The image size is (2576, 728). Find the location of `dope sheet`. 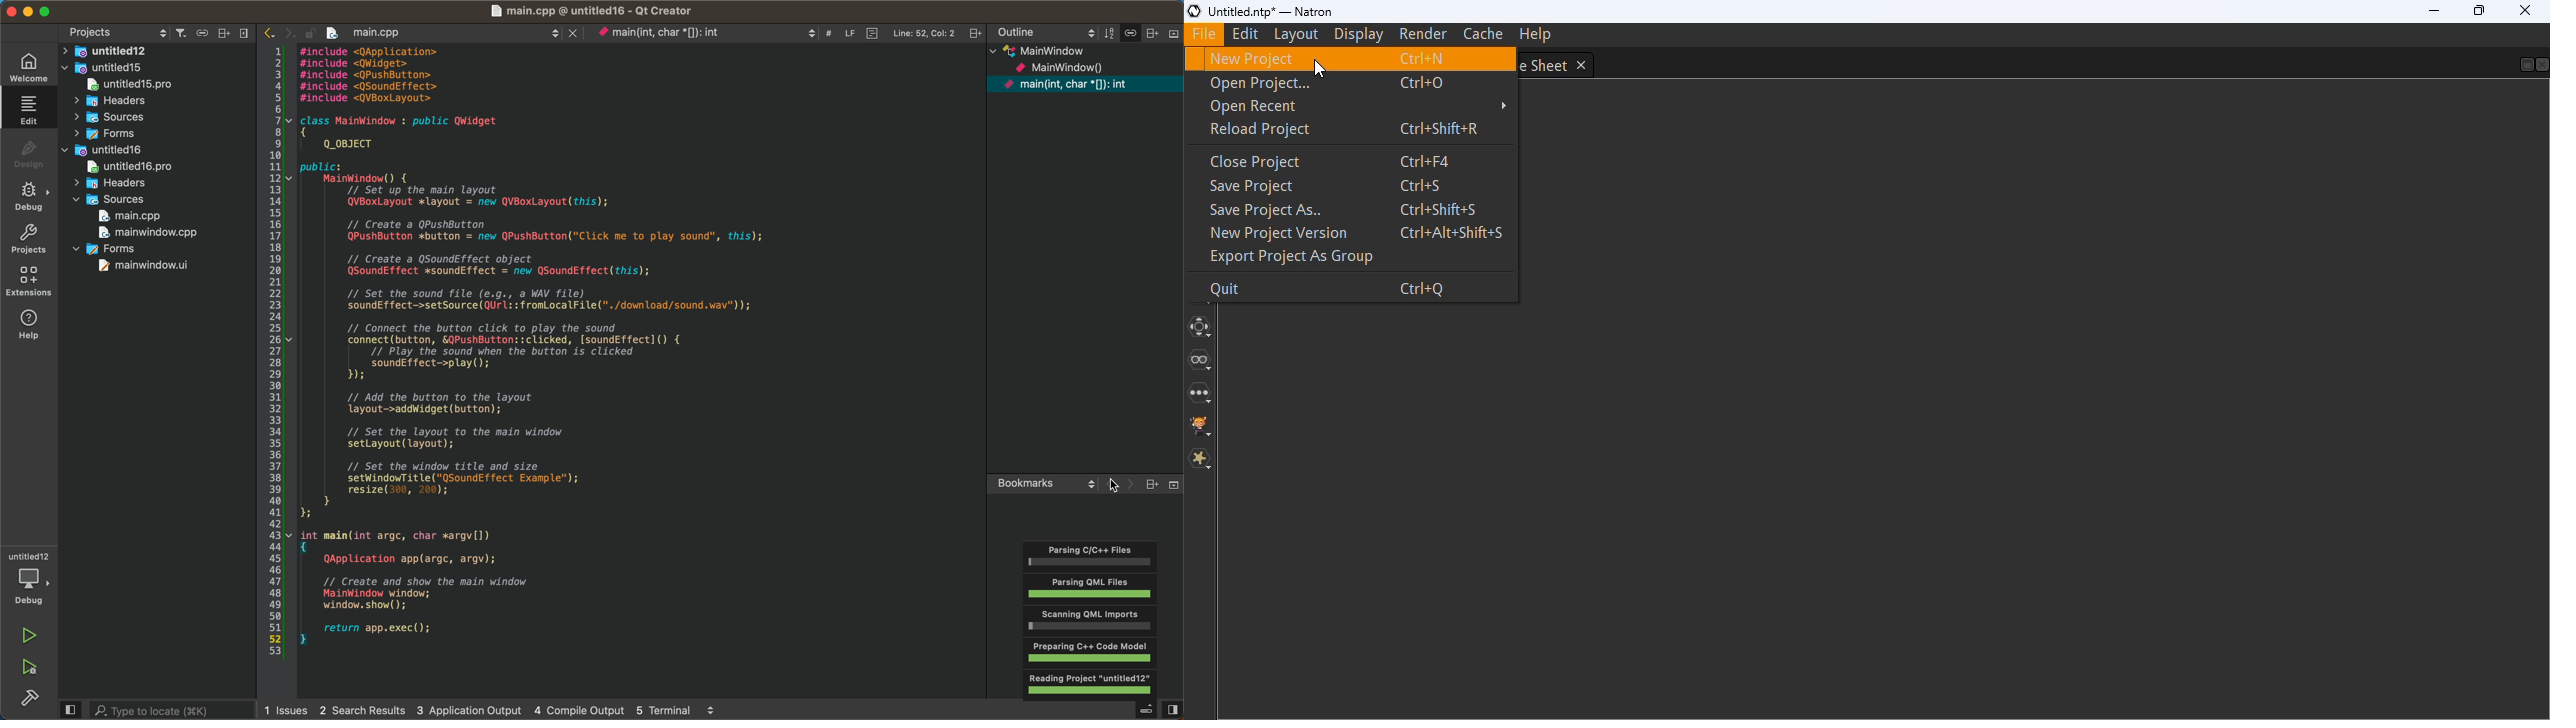

dope sheet is located at coordinates (1545, 66).